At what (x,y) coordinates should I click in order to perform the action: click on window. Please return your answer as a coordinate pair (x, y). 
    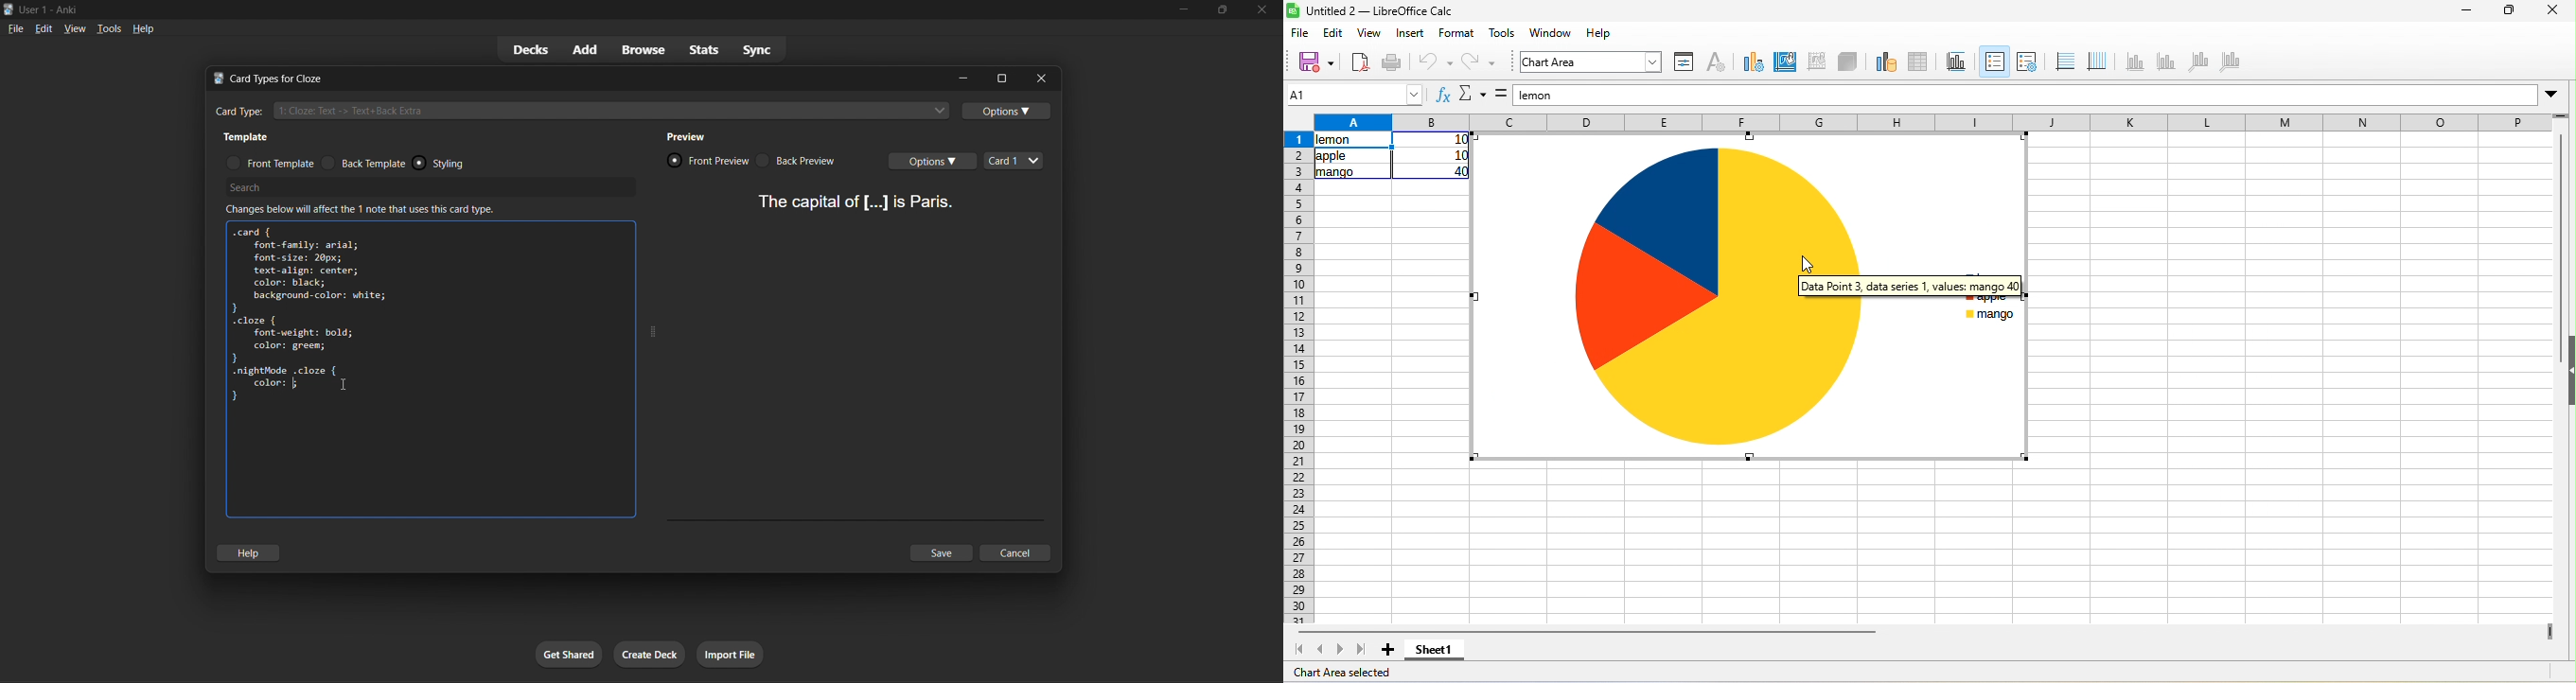
    Looking at the image, I should click on (1553, 34).